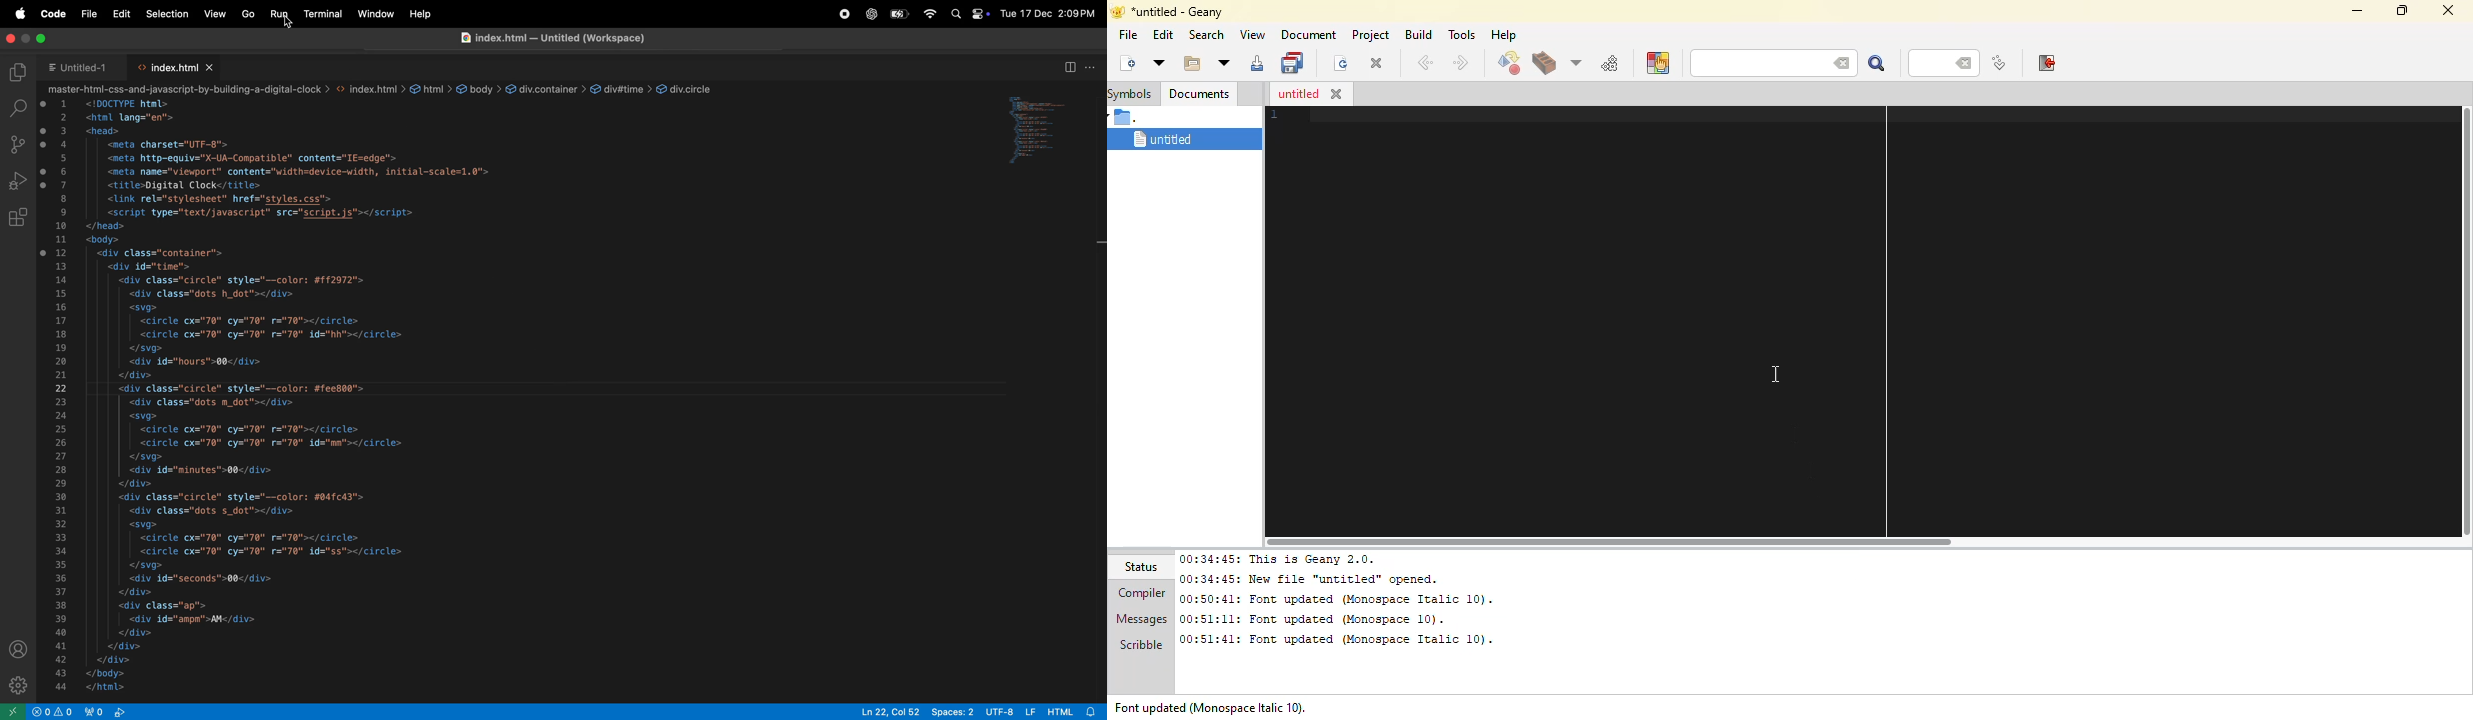  What do you see at coordinates (17, 107) in the screenshot?
I see `search` at bounding box center [17, 107].